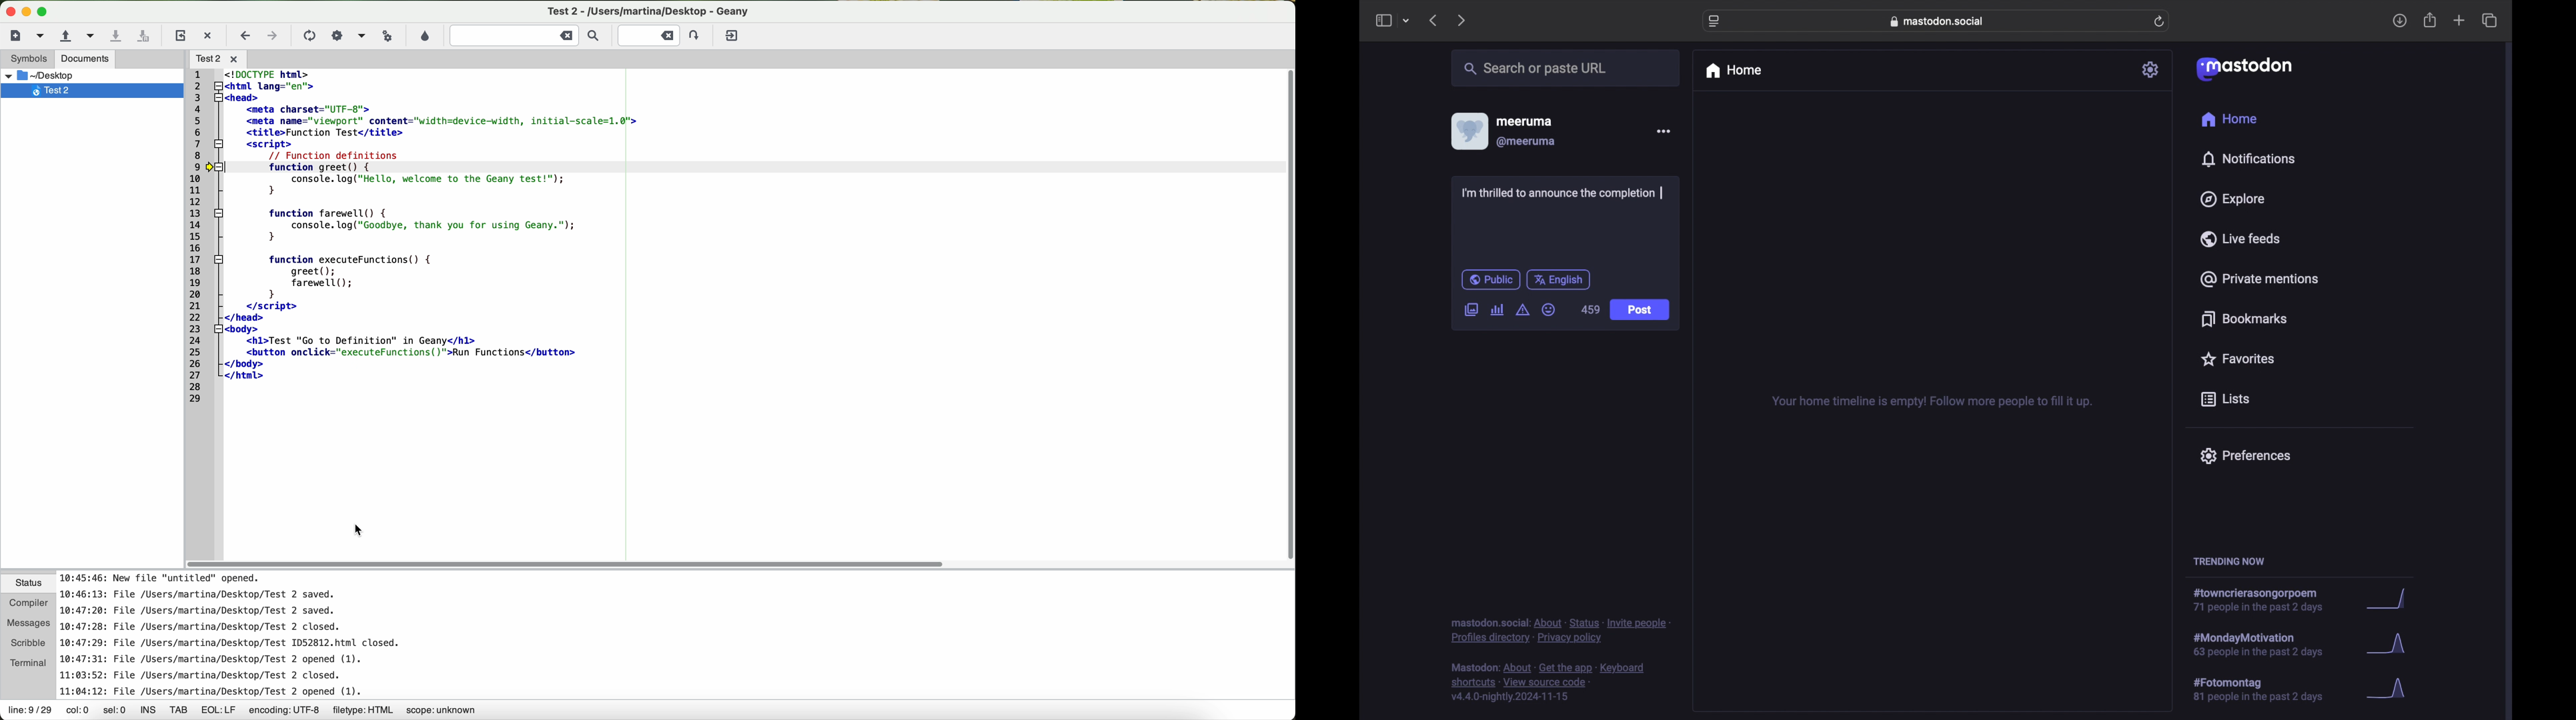 The height and width of the screenshot is (728, 2576). What do you see at coordinates (2237, 359) in the screenshot?
I see `favorites` at bounding box center [2237, 359].